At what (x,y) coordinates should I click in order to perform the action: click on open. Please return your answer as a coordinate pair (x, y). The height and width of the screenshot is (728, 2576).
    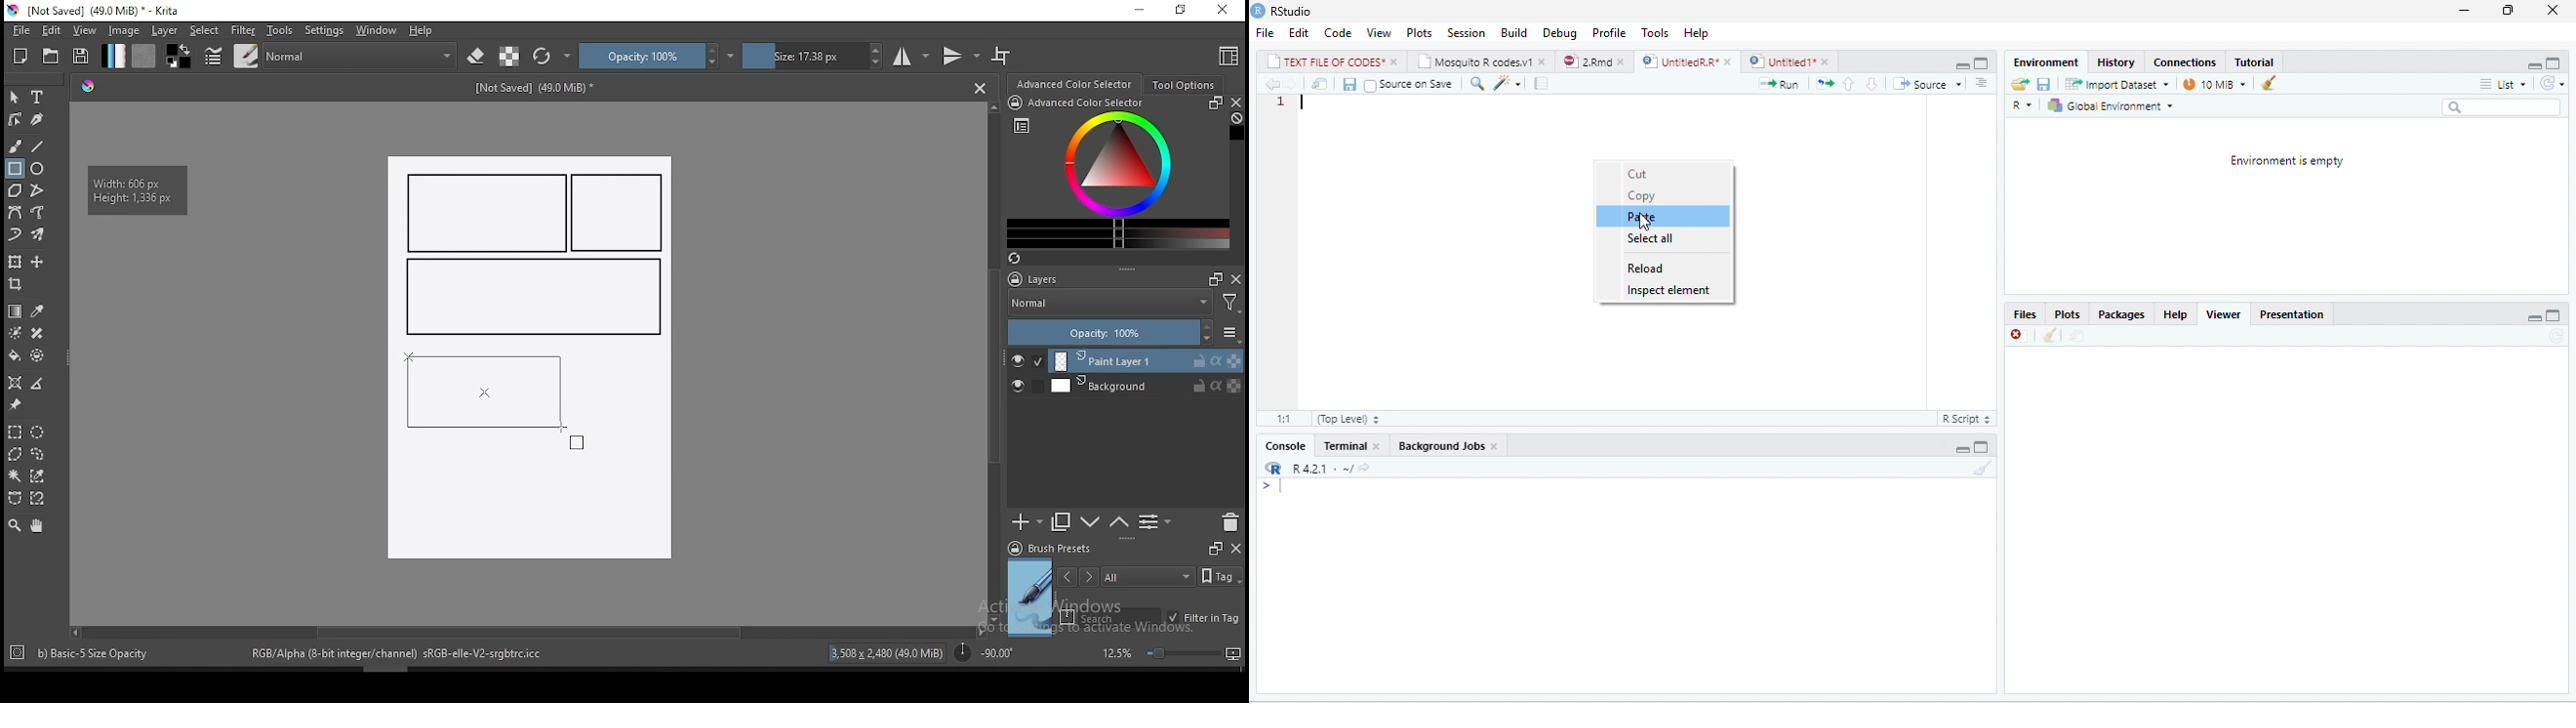
    Looking at the image, I should click on (2017, 85).